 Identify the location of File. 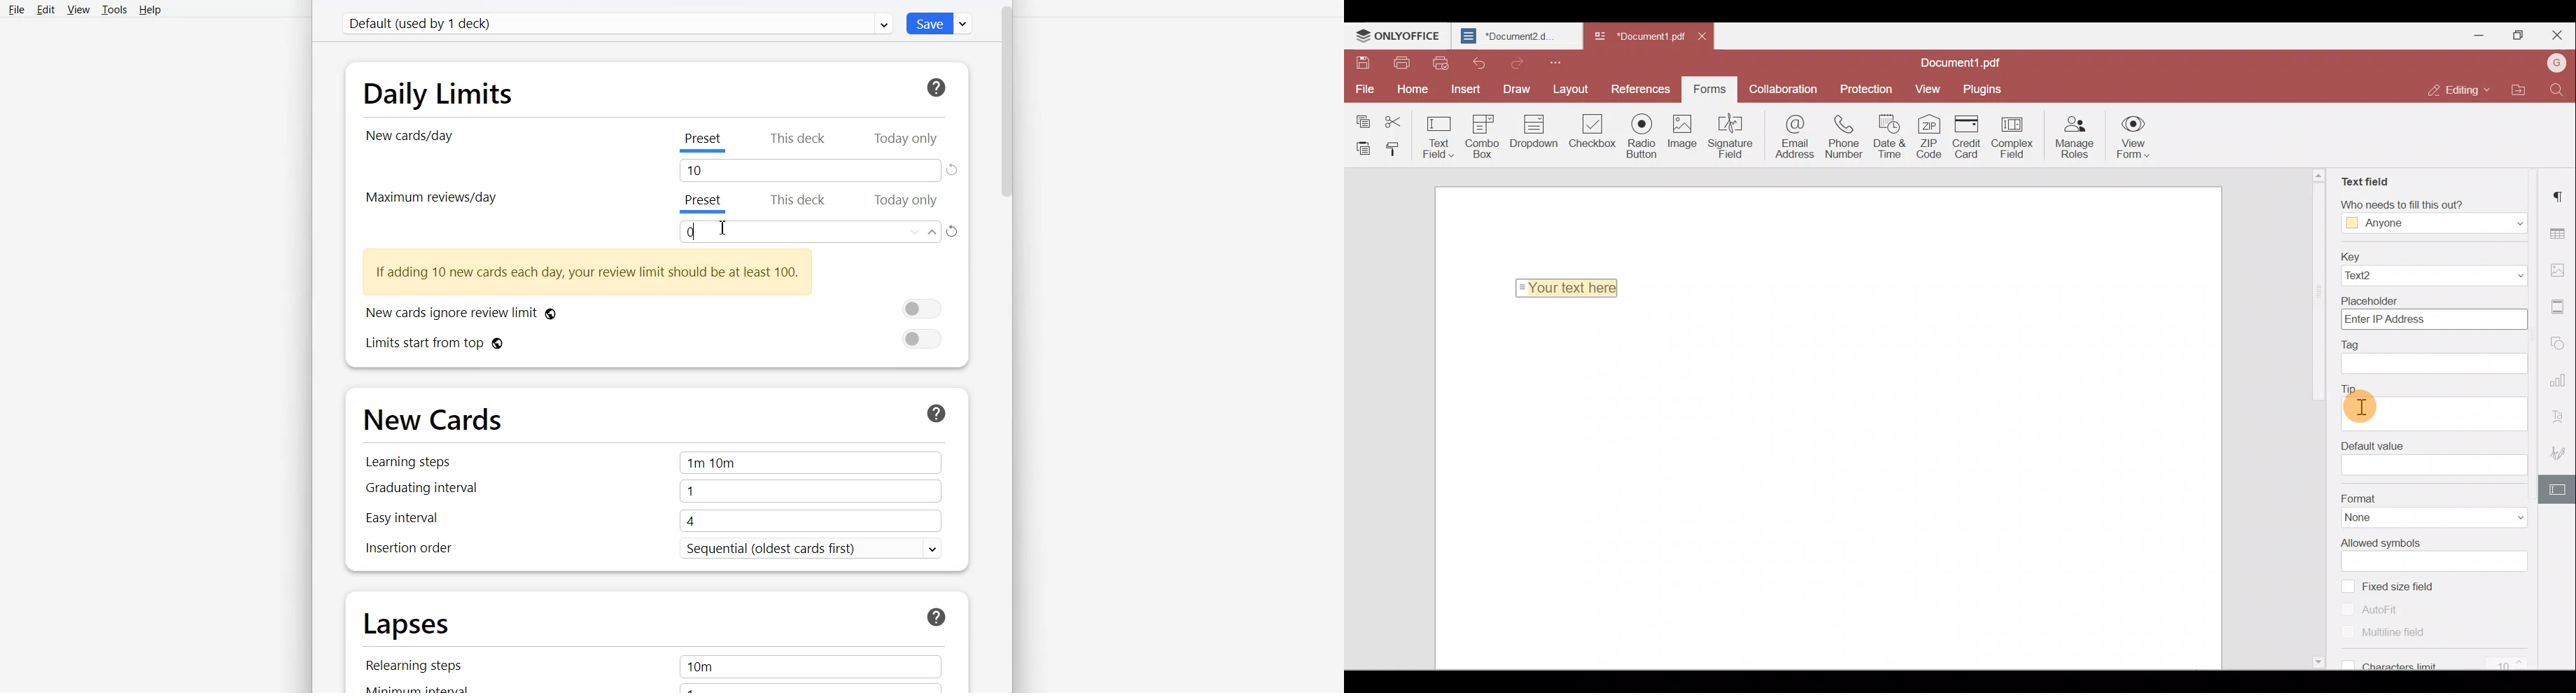
(17, 9).